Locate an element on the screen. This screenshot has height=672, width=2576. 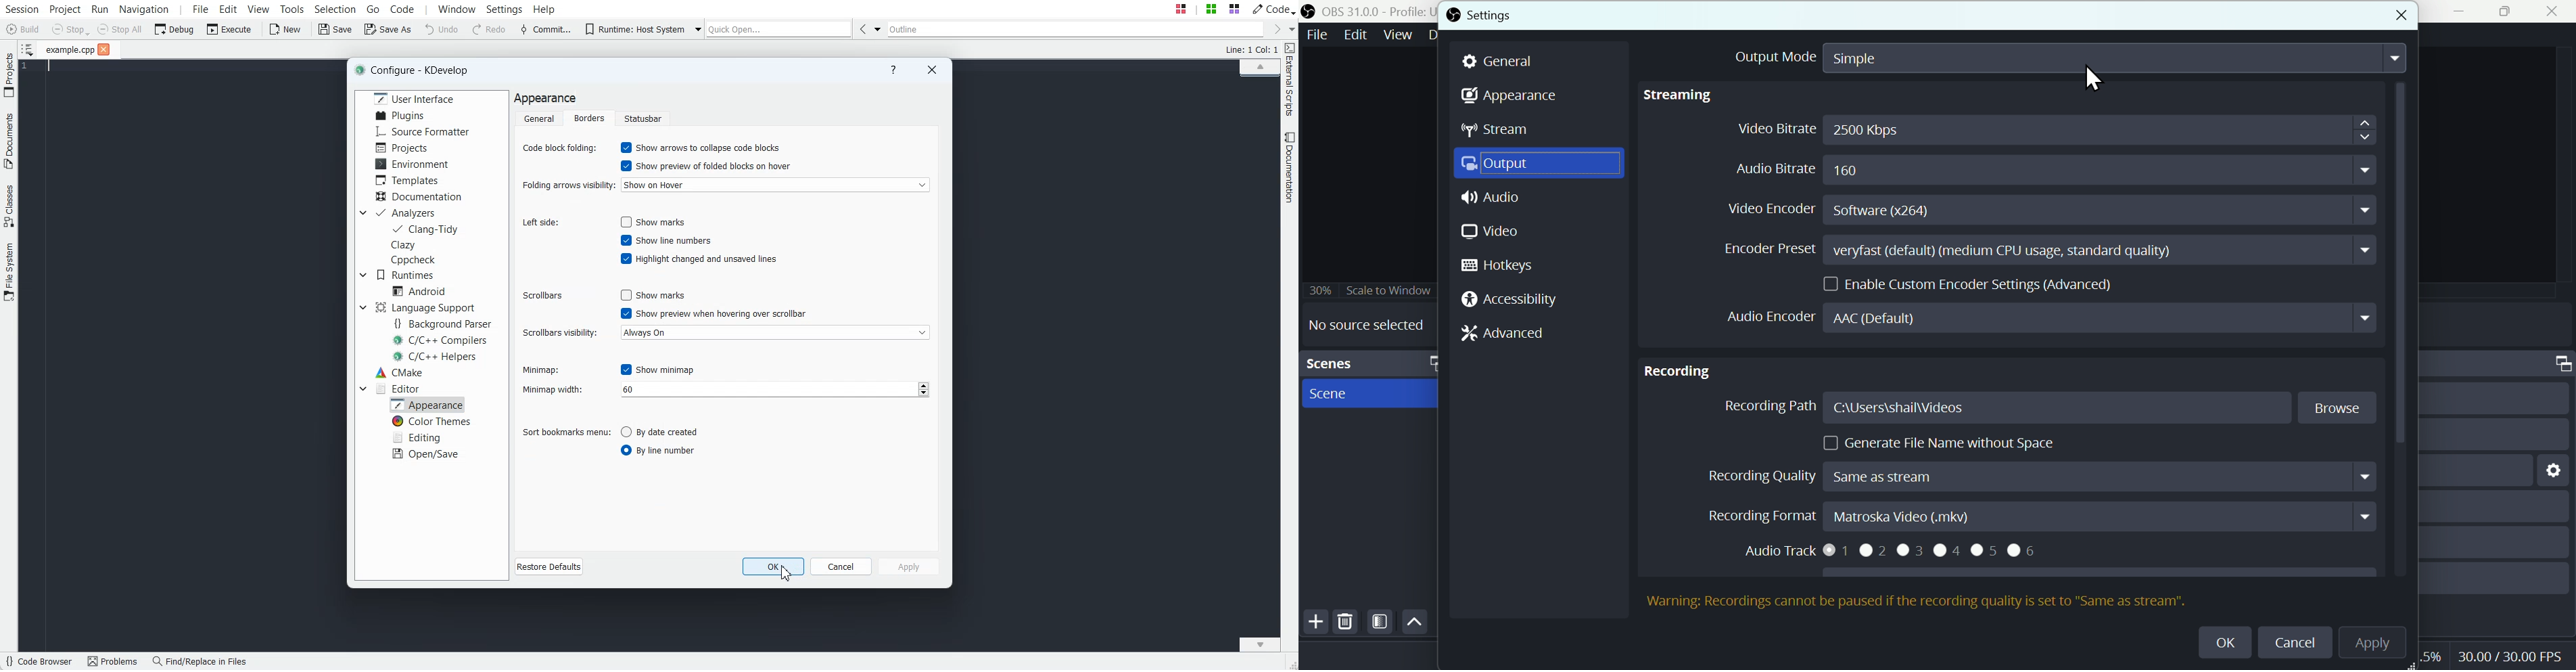
close tab is located at coordinates (2399, 17).